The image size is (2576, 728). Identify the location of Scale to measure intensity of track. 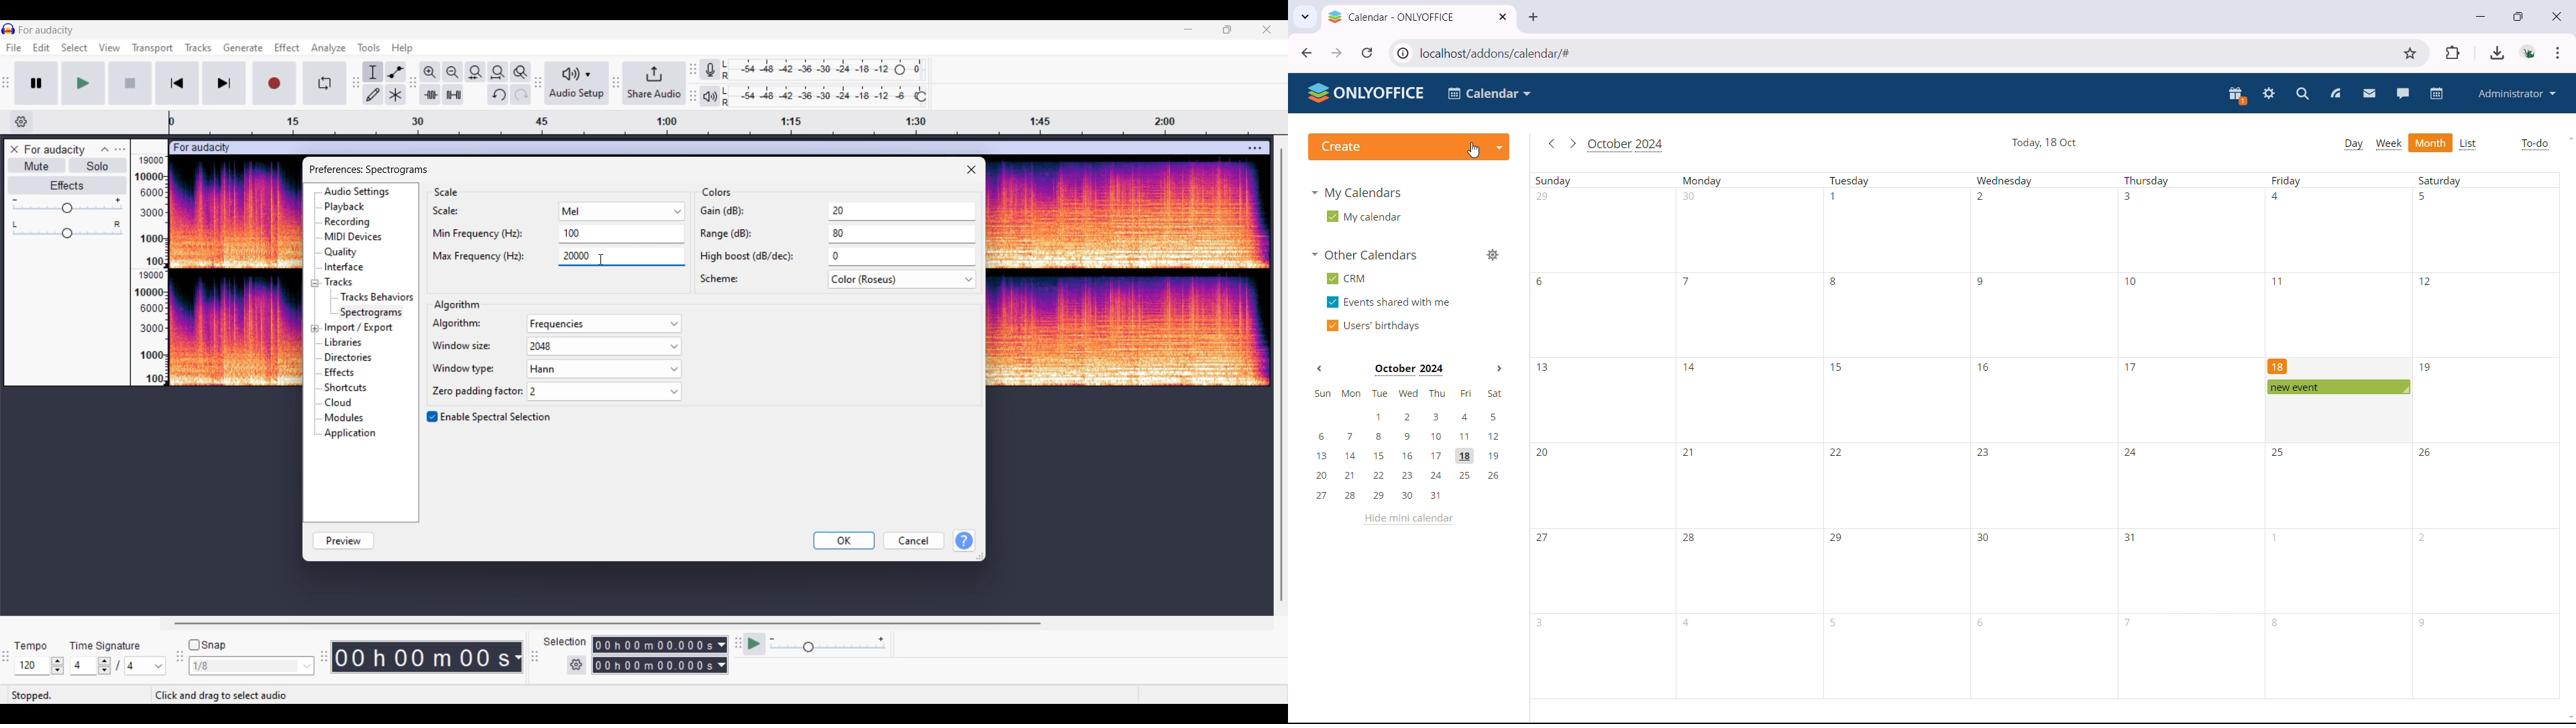
(148, 270).